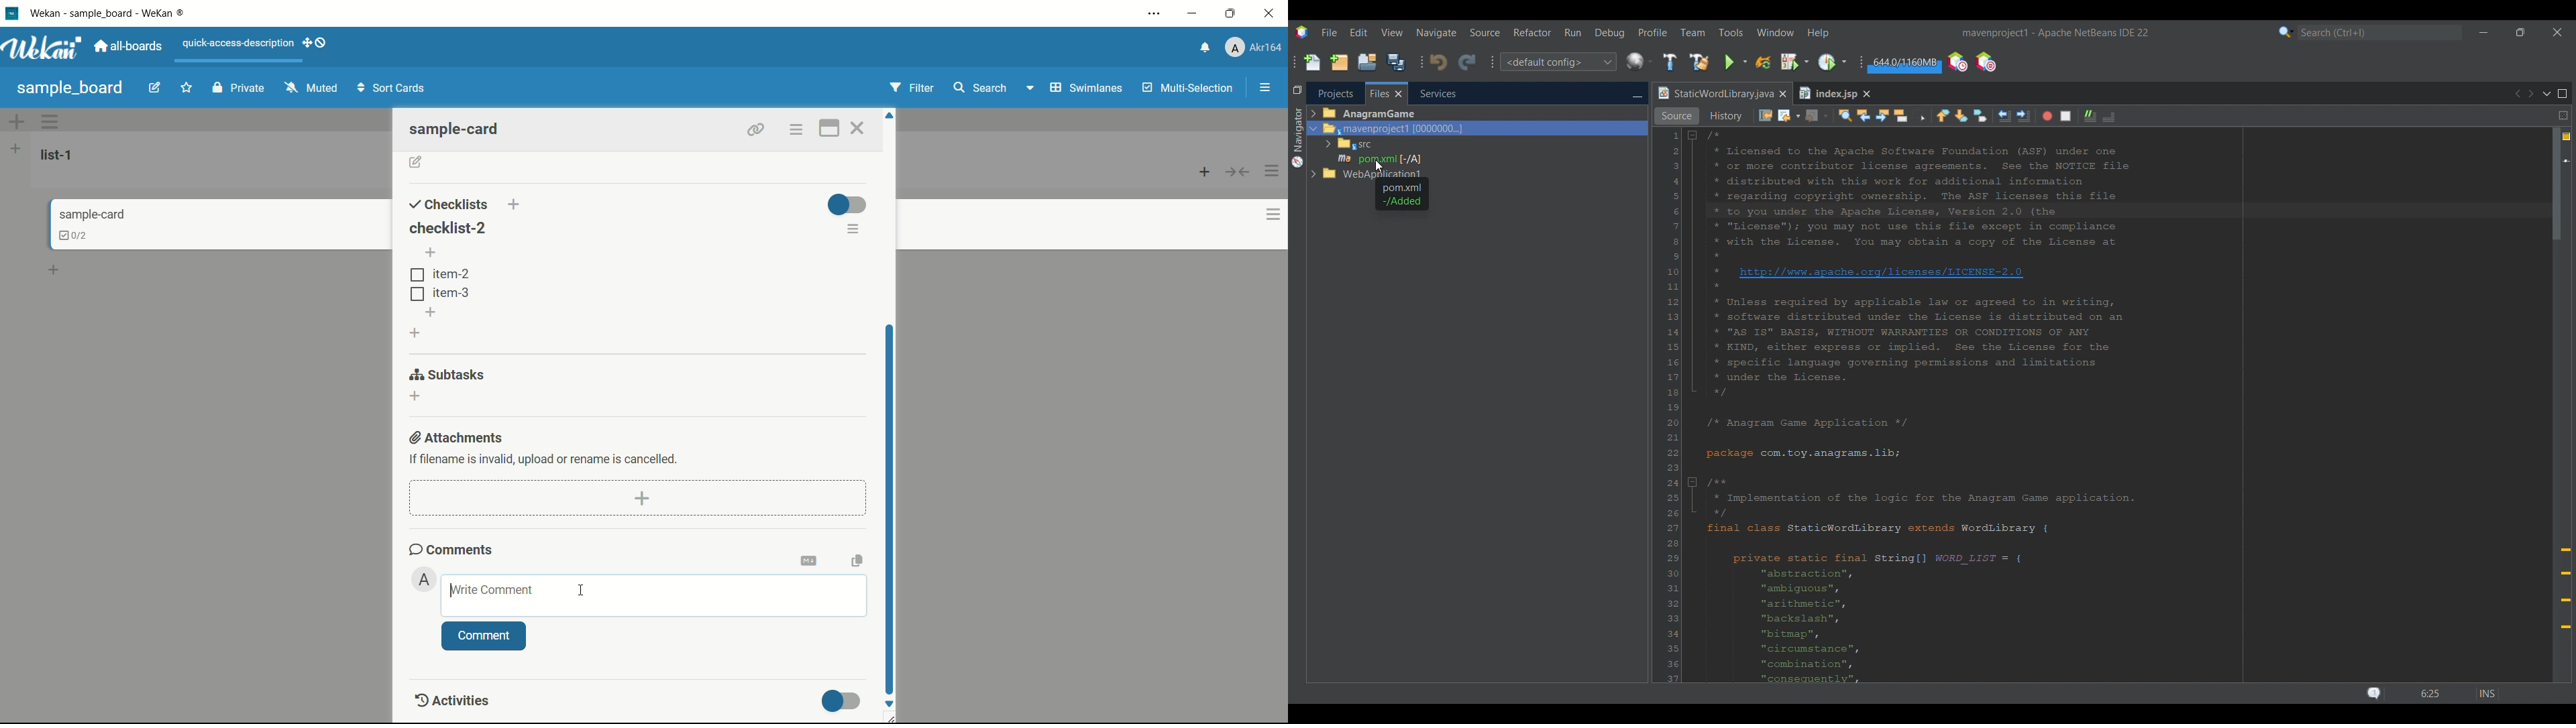  What do you see at coordinates (1187, 89) in the screenshot?
I see `multi selection` at bounding box center [1187, 89].